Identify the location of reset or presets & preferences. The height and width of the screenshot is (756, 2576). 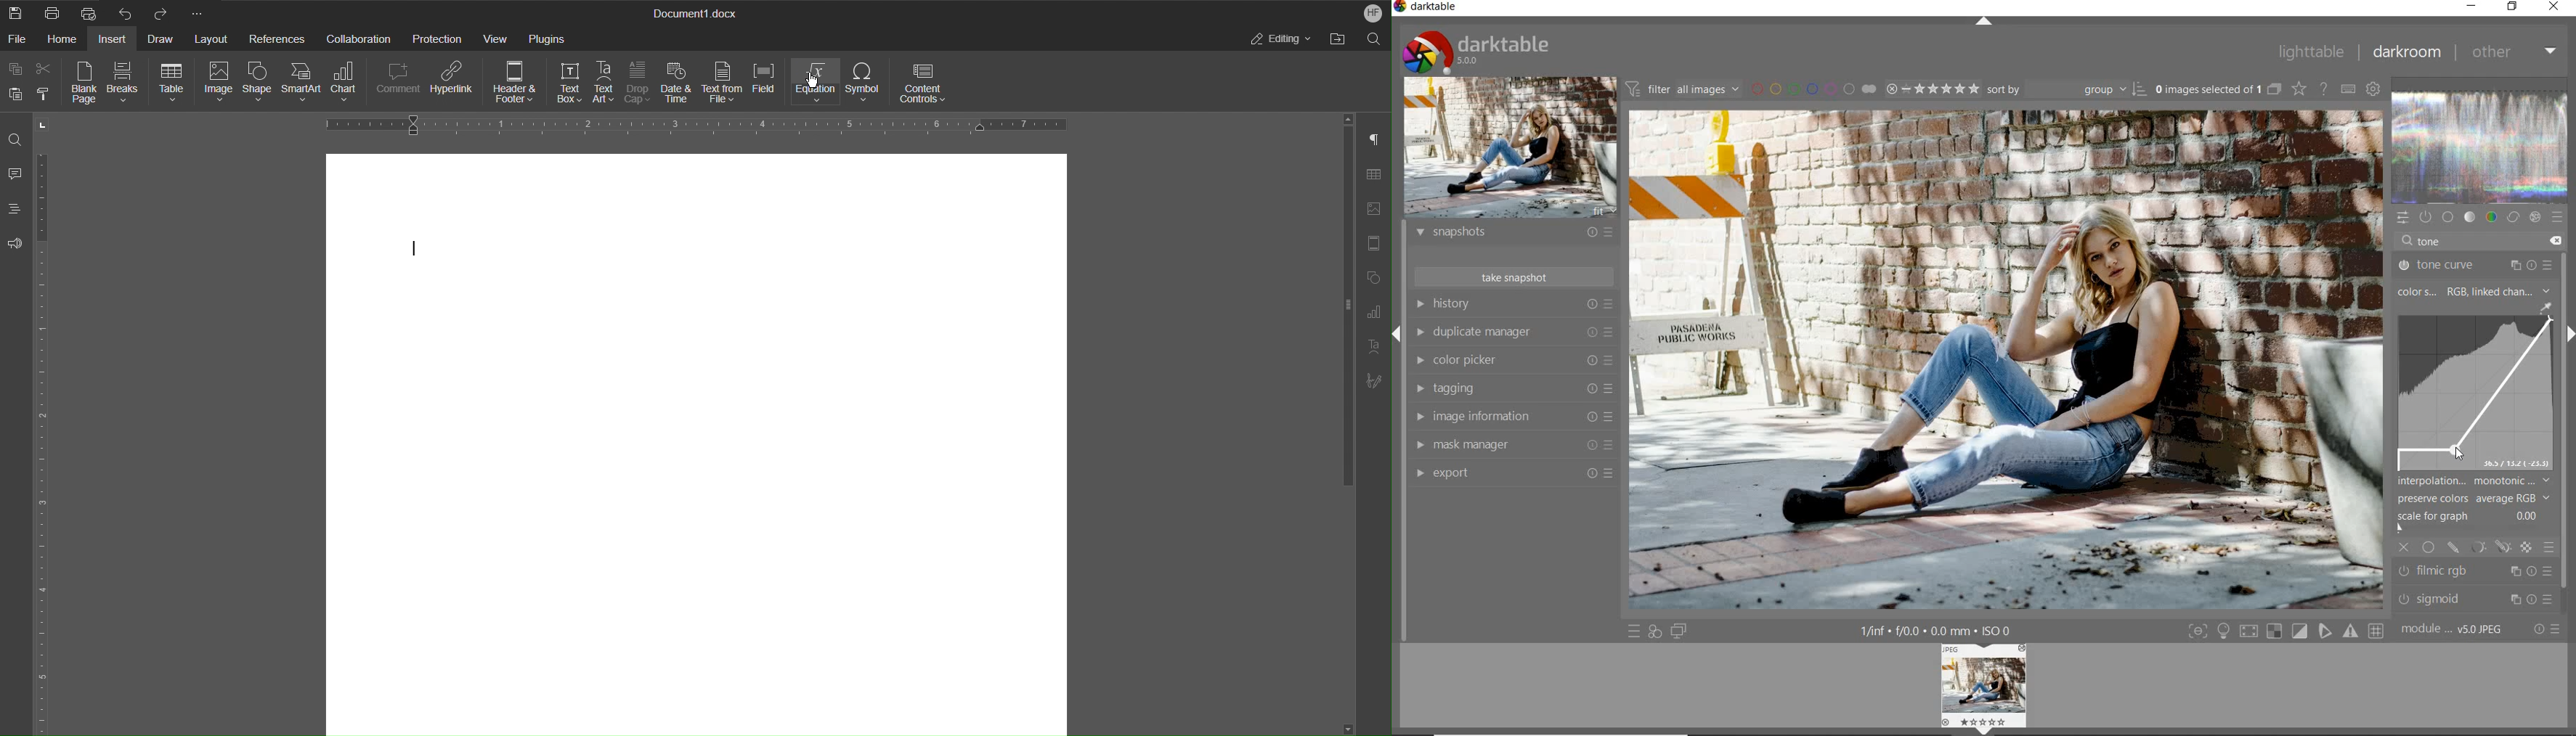
(2545, 630).